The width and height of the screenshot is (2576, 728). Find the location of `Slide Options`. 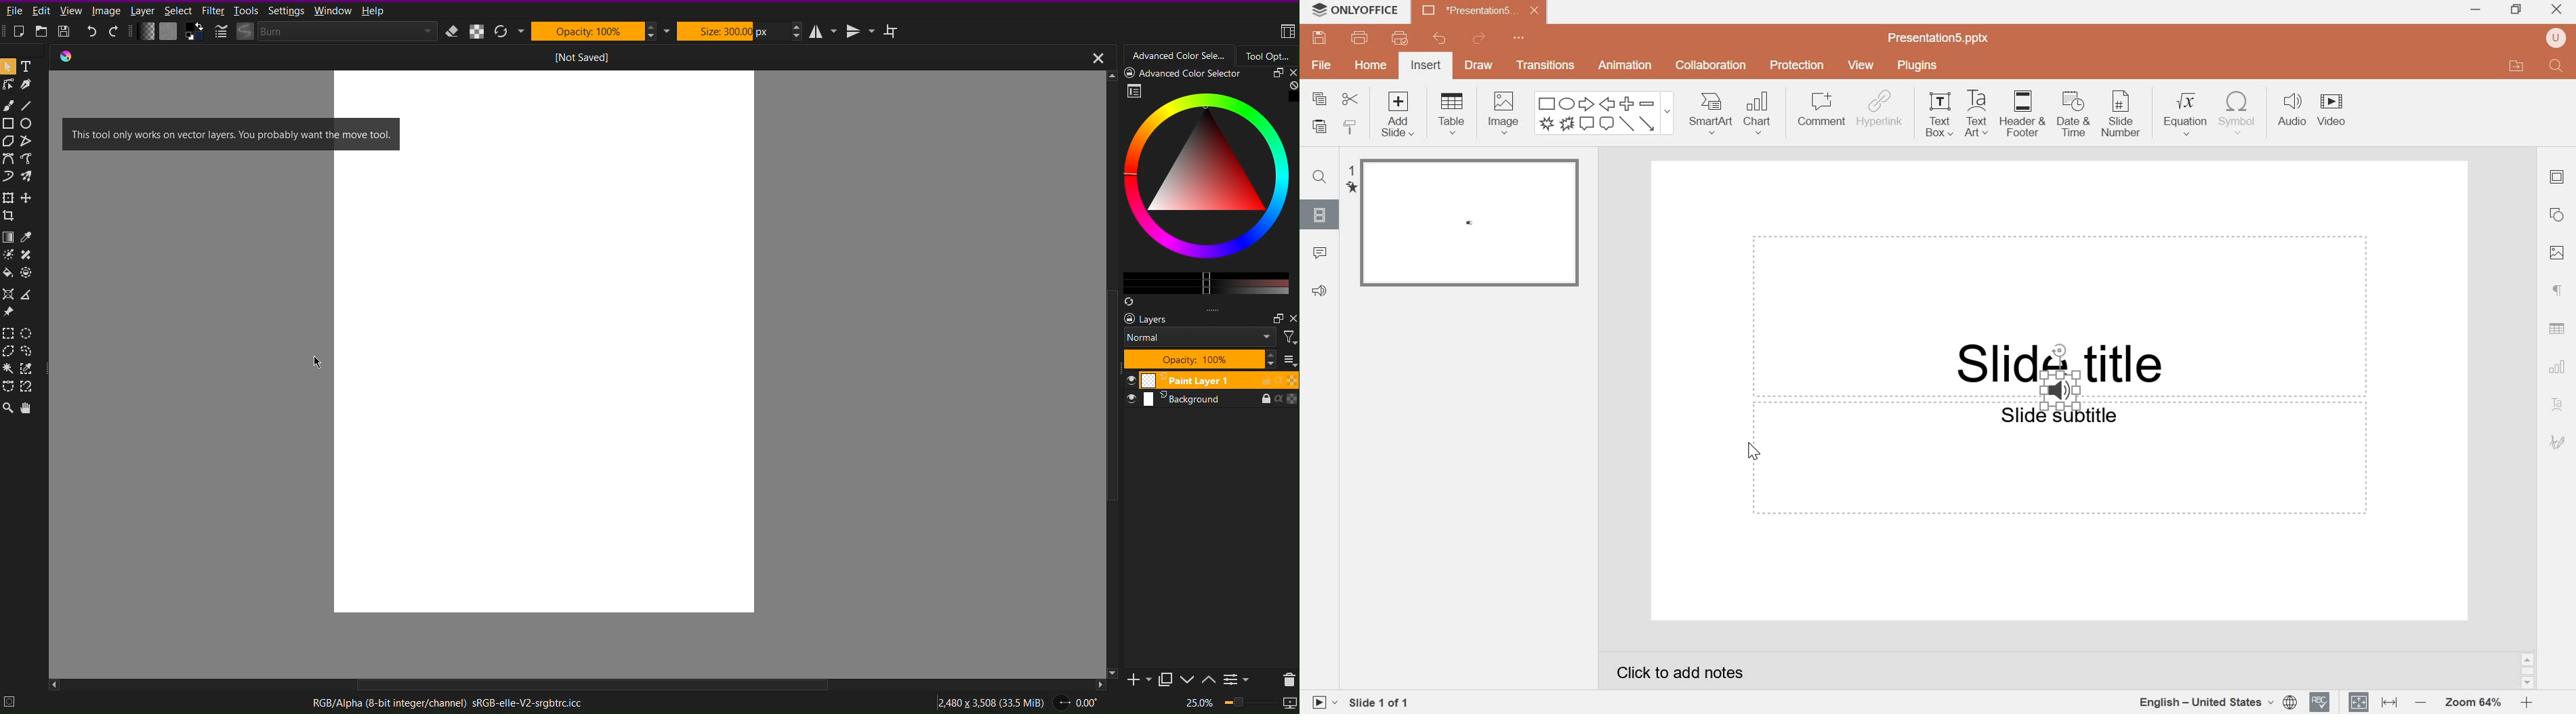

Slide Options is located at coordinates (1190, 679).